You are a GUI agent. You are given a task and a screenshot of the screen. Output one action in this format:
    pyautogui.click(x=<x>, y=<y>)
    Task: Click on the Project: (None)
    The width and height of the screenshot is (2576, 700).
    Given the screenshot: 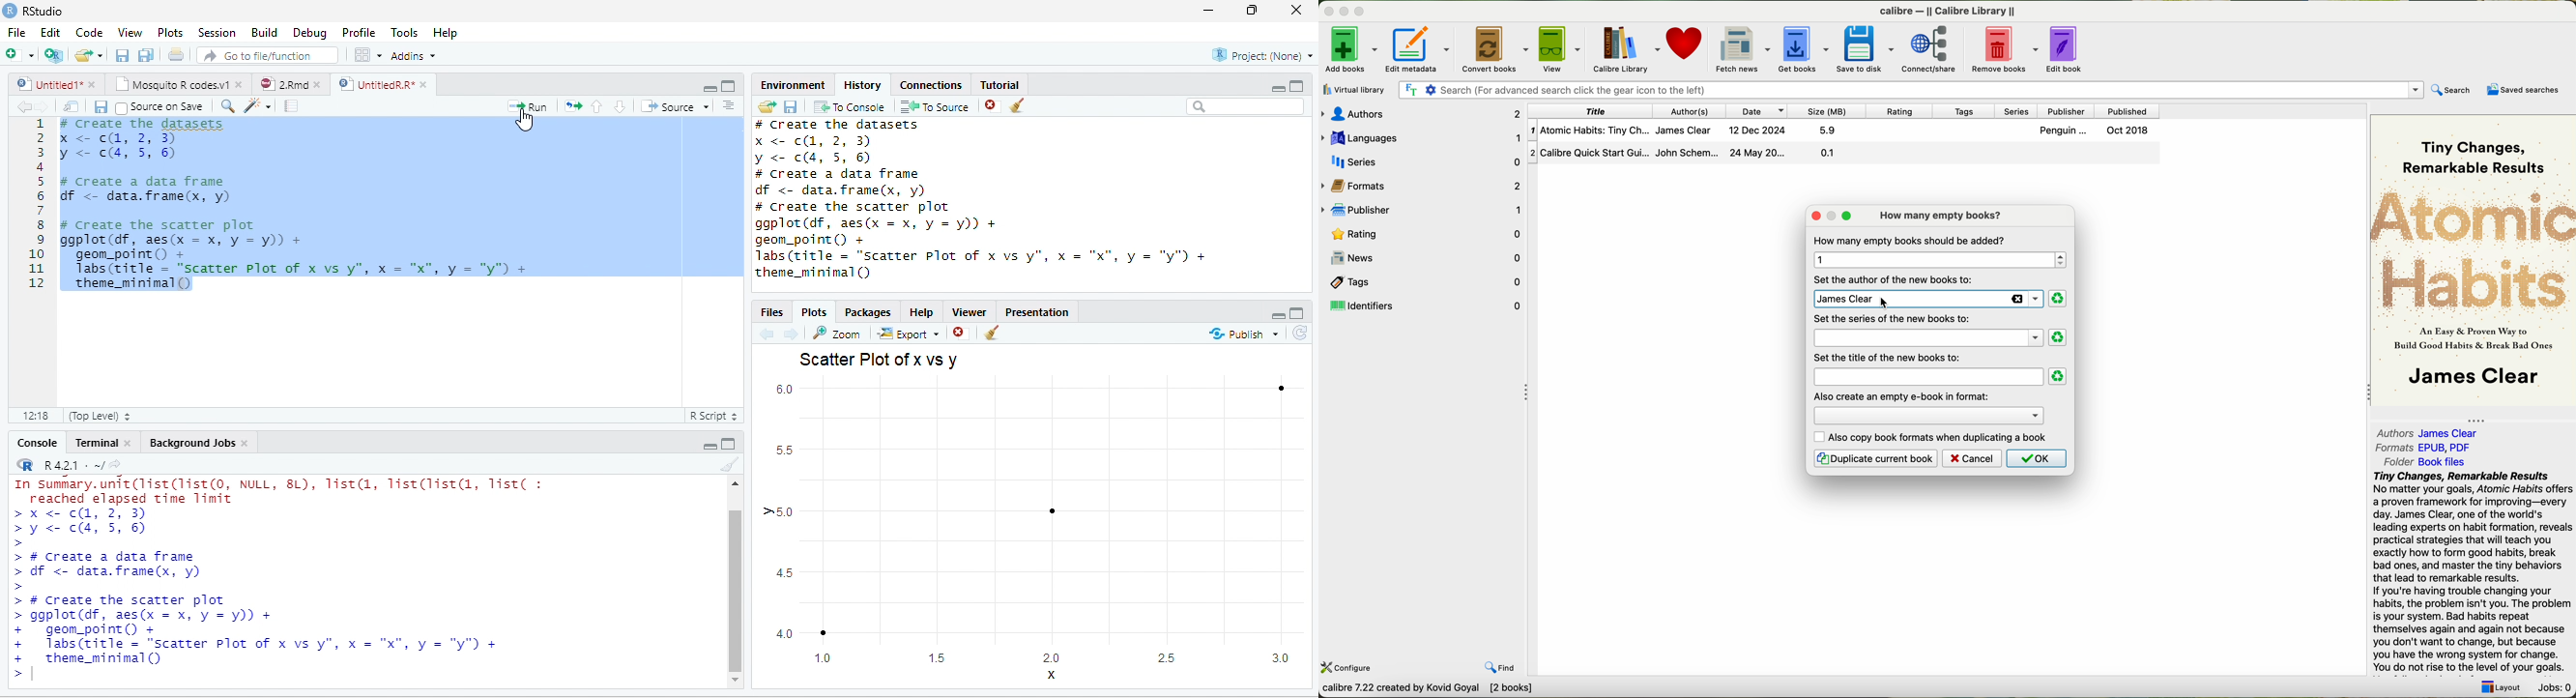 What is the action you would take?
    pyautogui.click(x=1261, y=55)
    